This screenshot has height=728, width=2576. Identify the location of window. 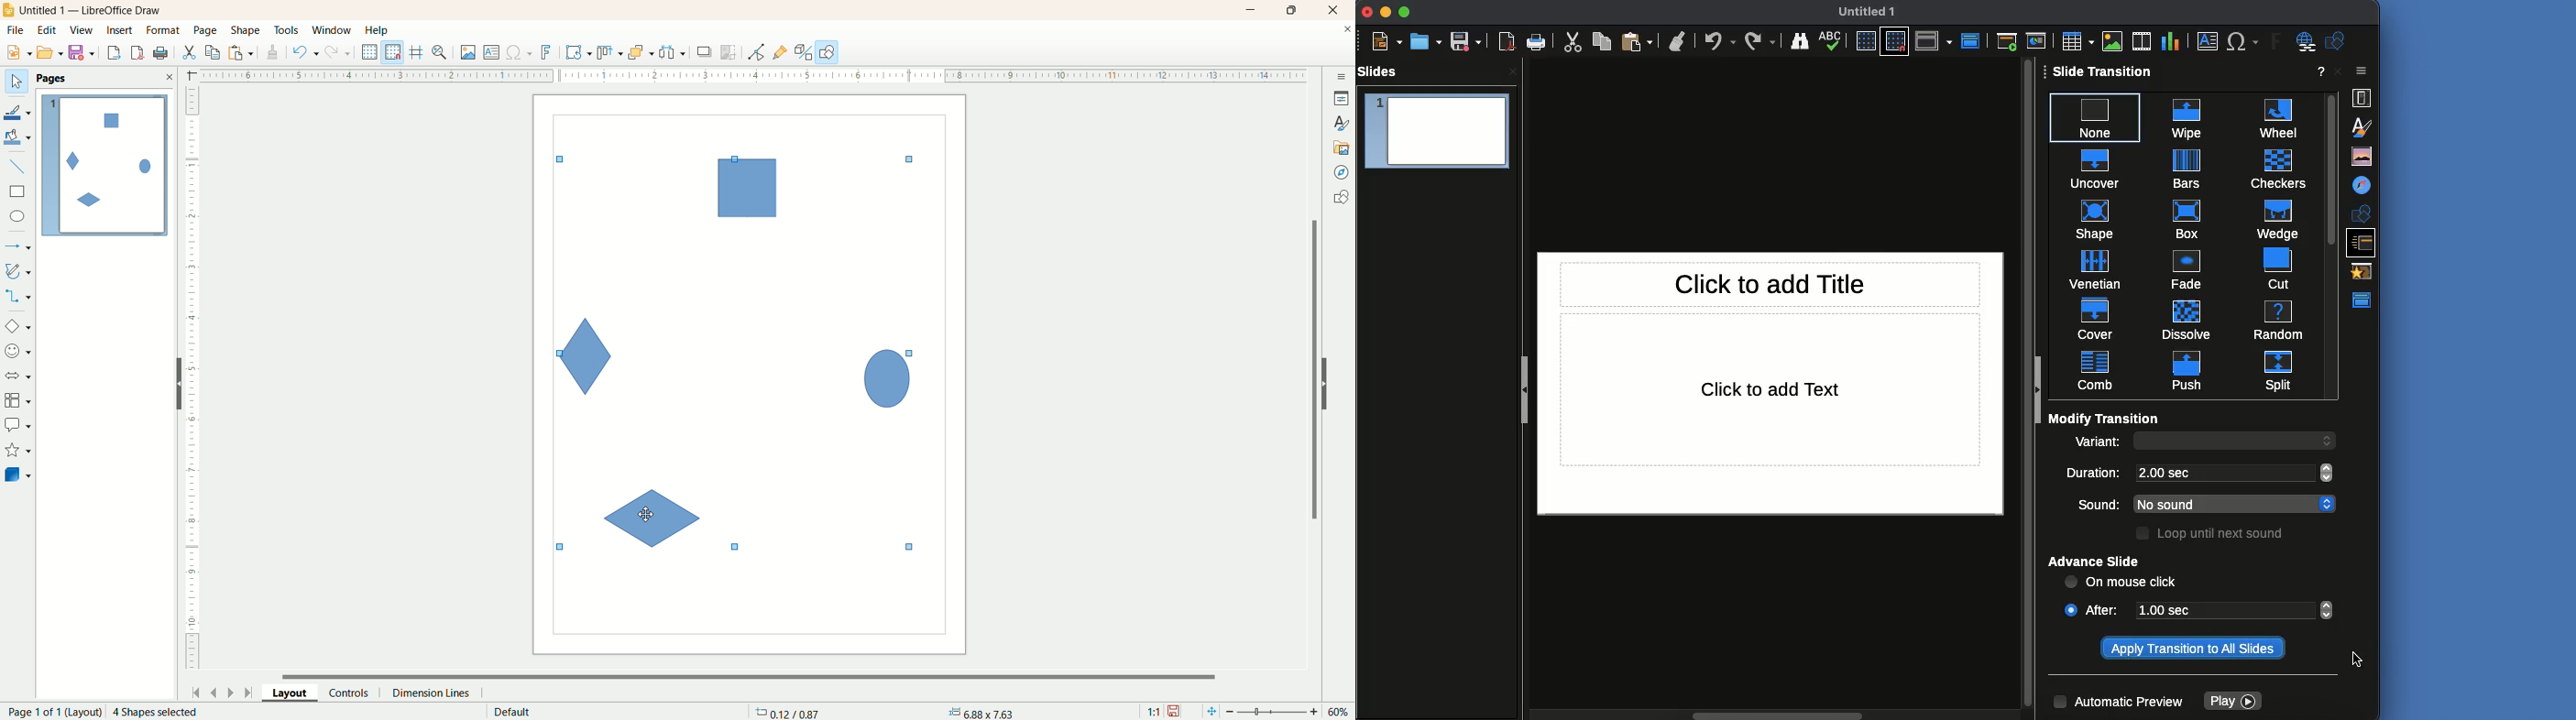
(335, 31).